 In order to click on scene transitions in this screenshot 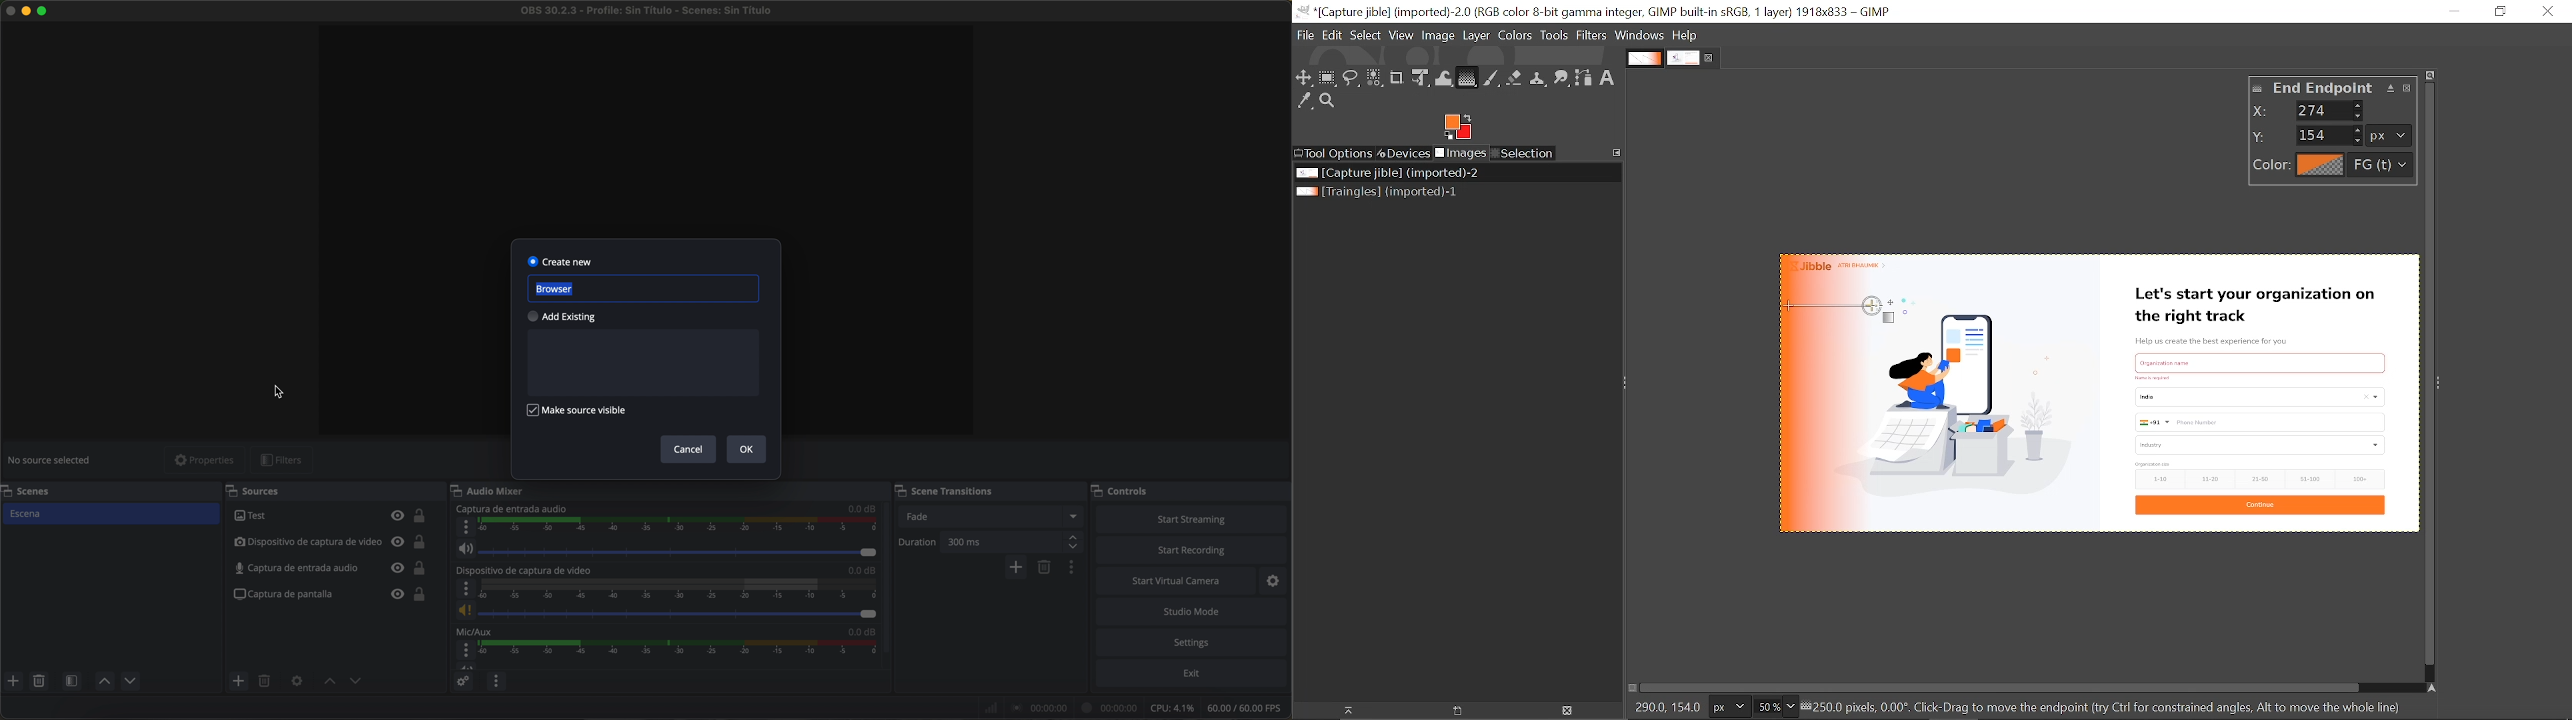, I will do `click(948, 491)`.